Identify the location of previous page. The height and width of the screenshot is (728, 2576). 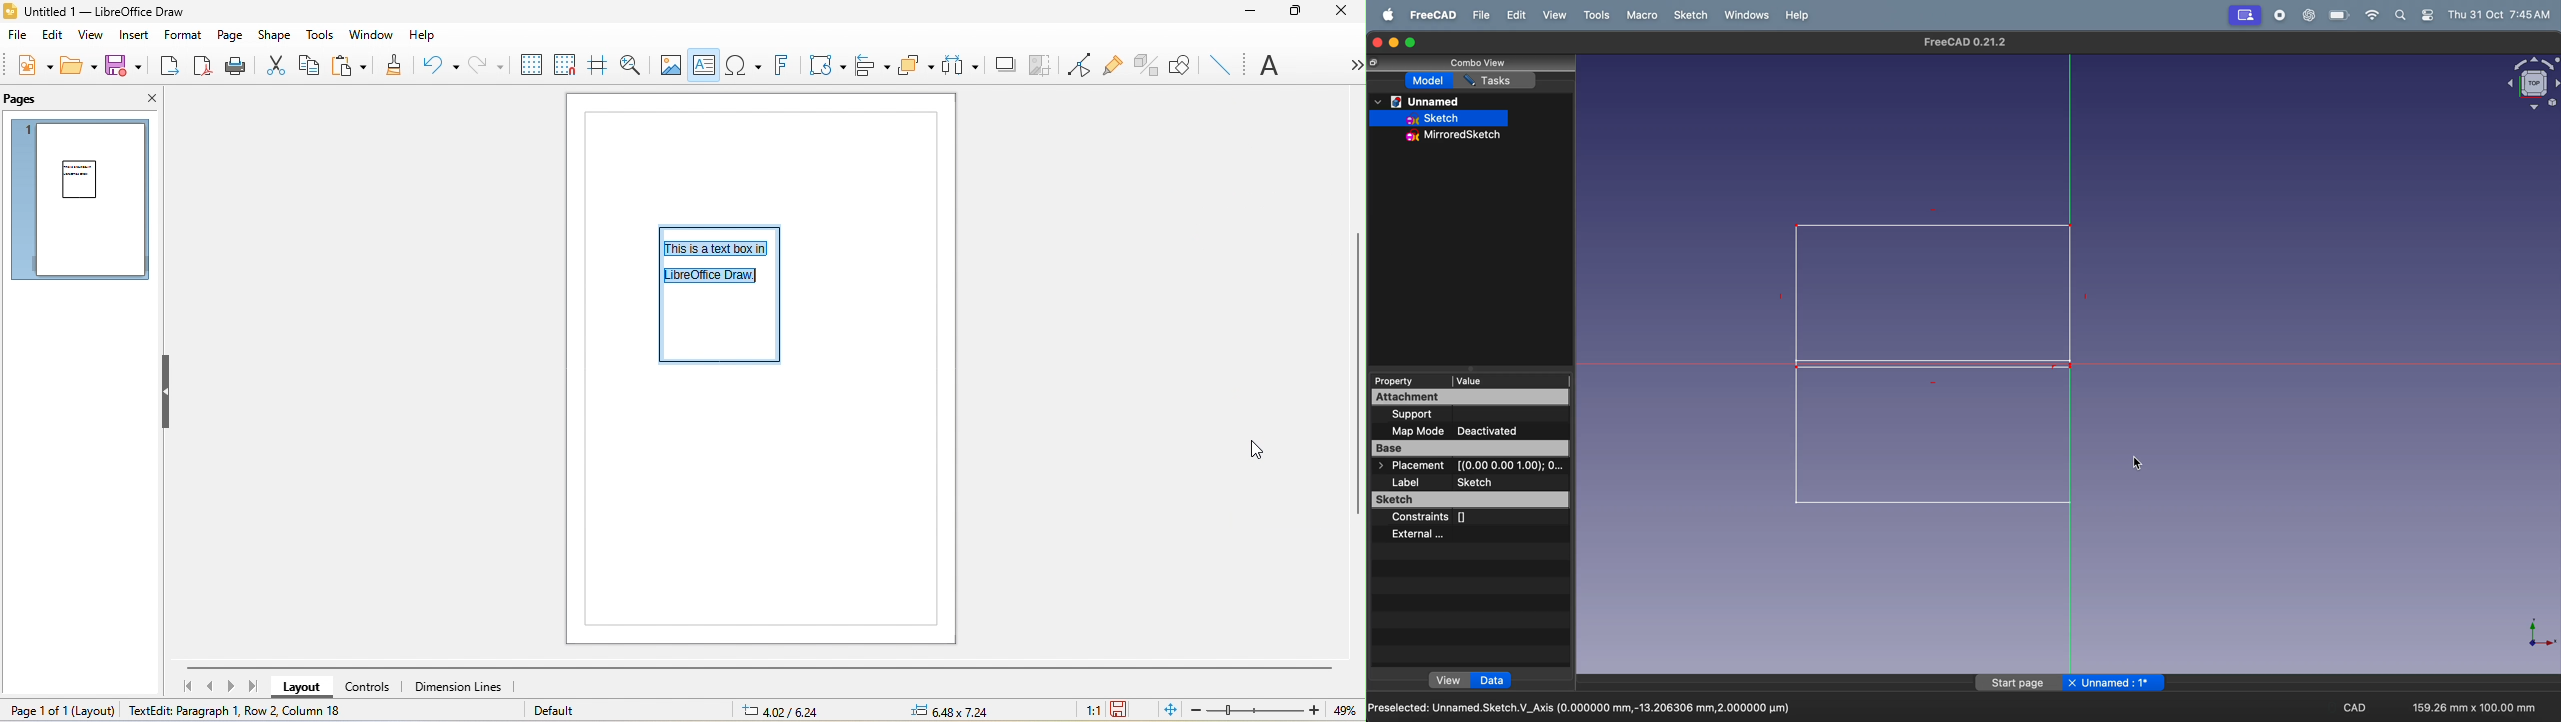
(209, 685).